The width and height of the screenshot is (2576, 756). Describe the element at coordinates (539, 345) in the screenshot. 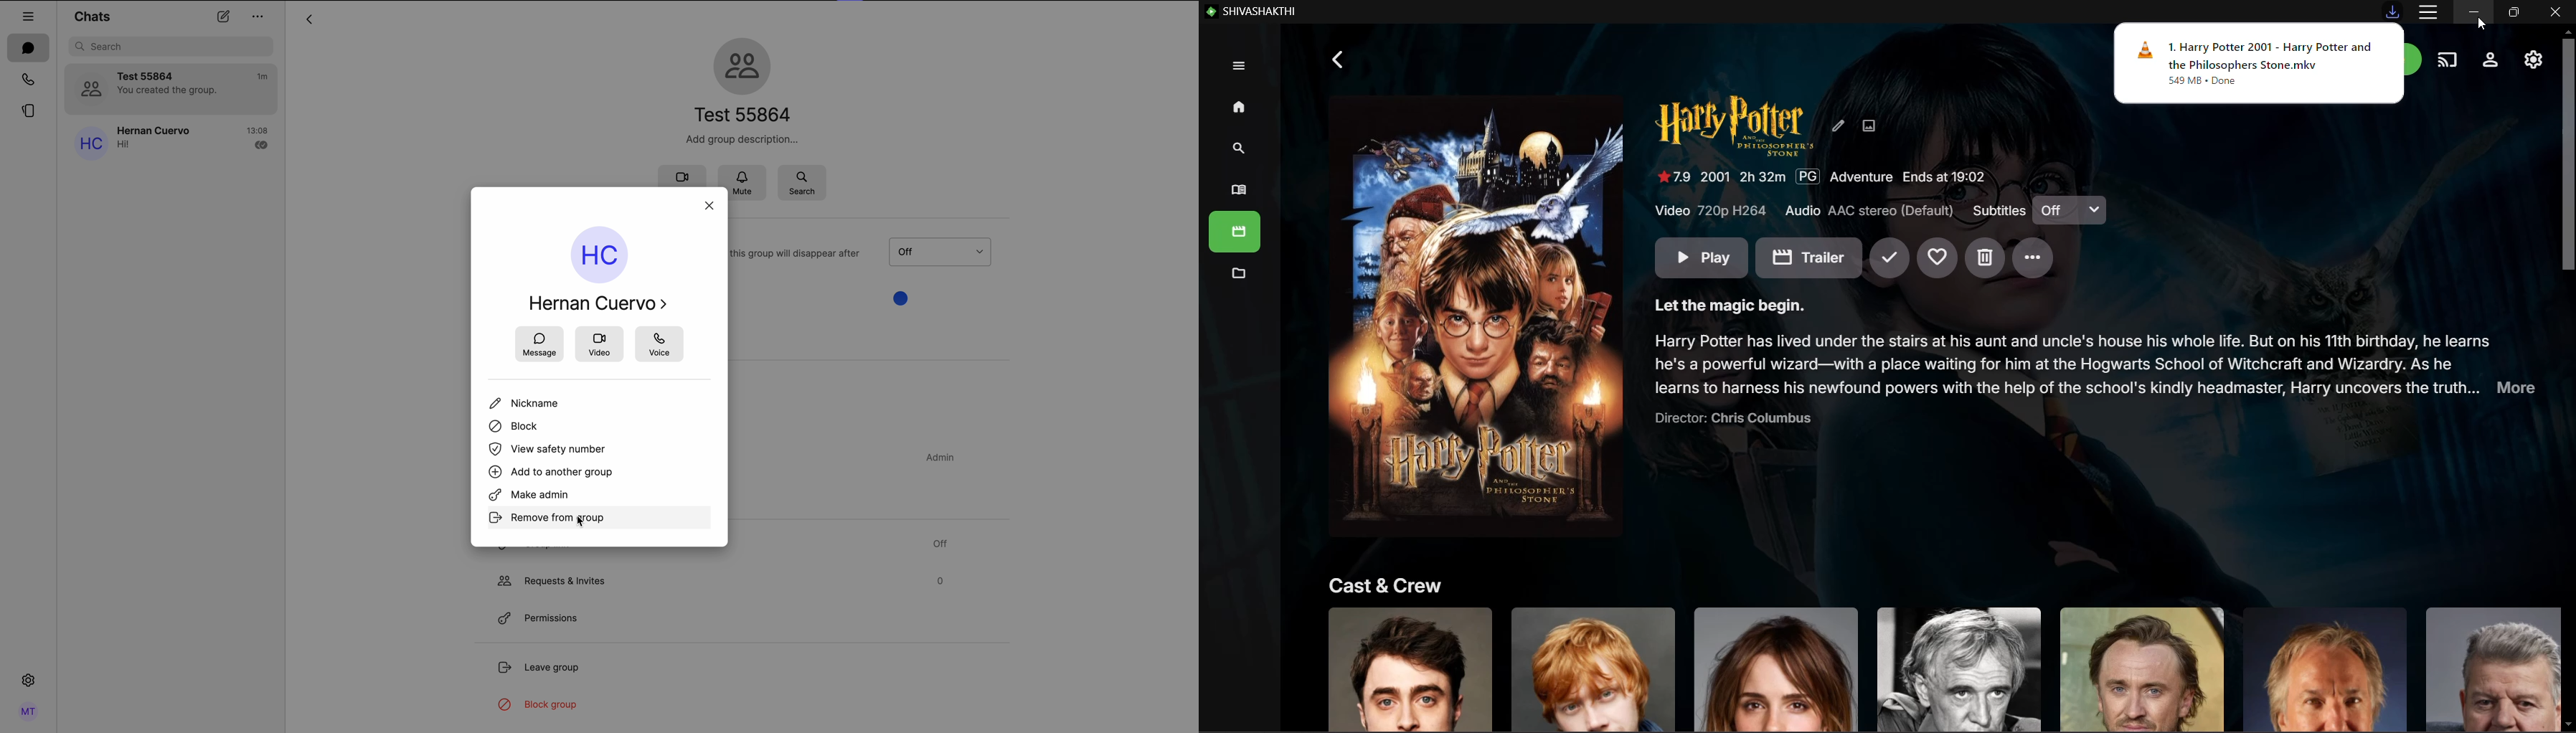

I see `message button` at that location.